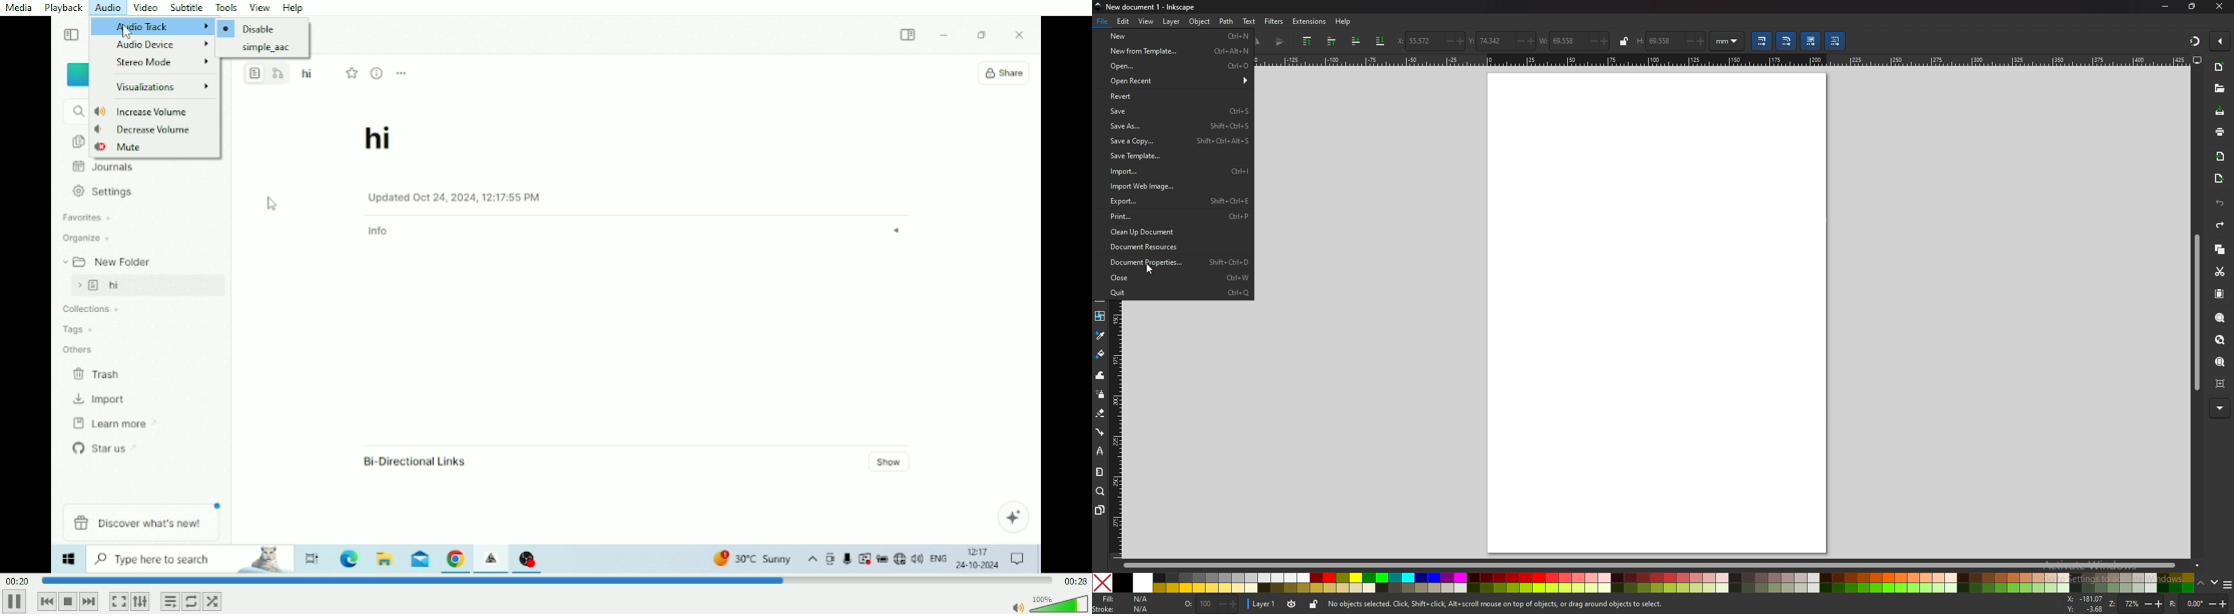 Image resolution: width=2240 pixels, height=616 pixels. I want to click on document properties, so click(1173, 262).